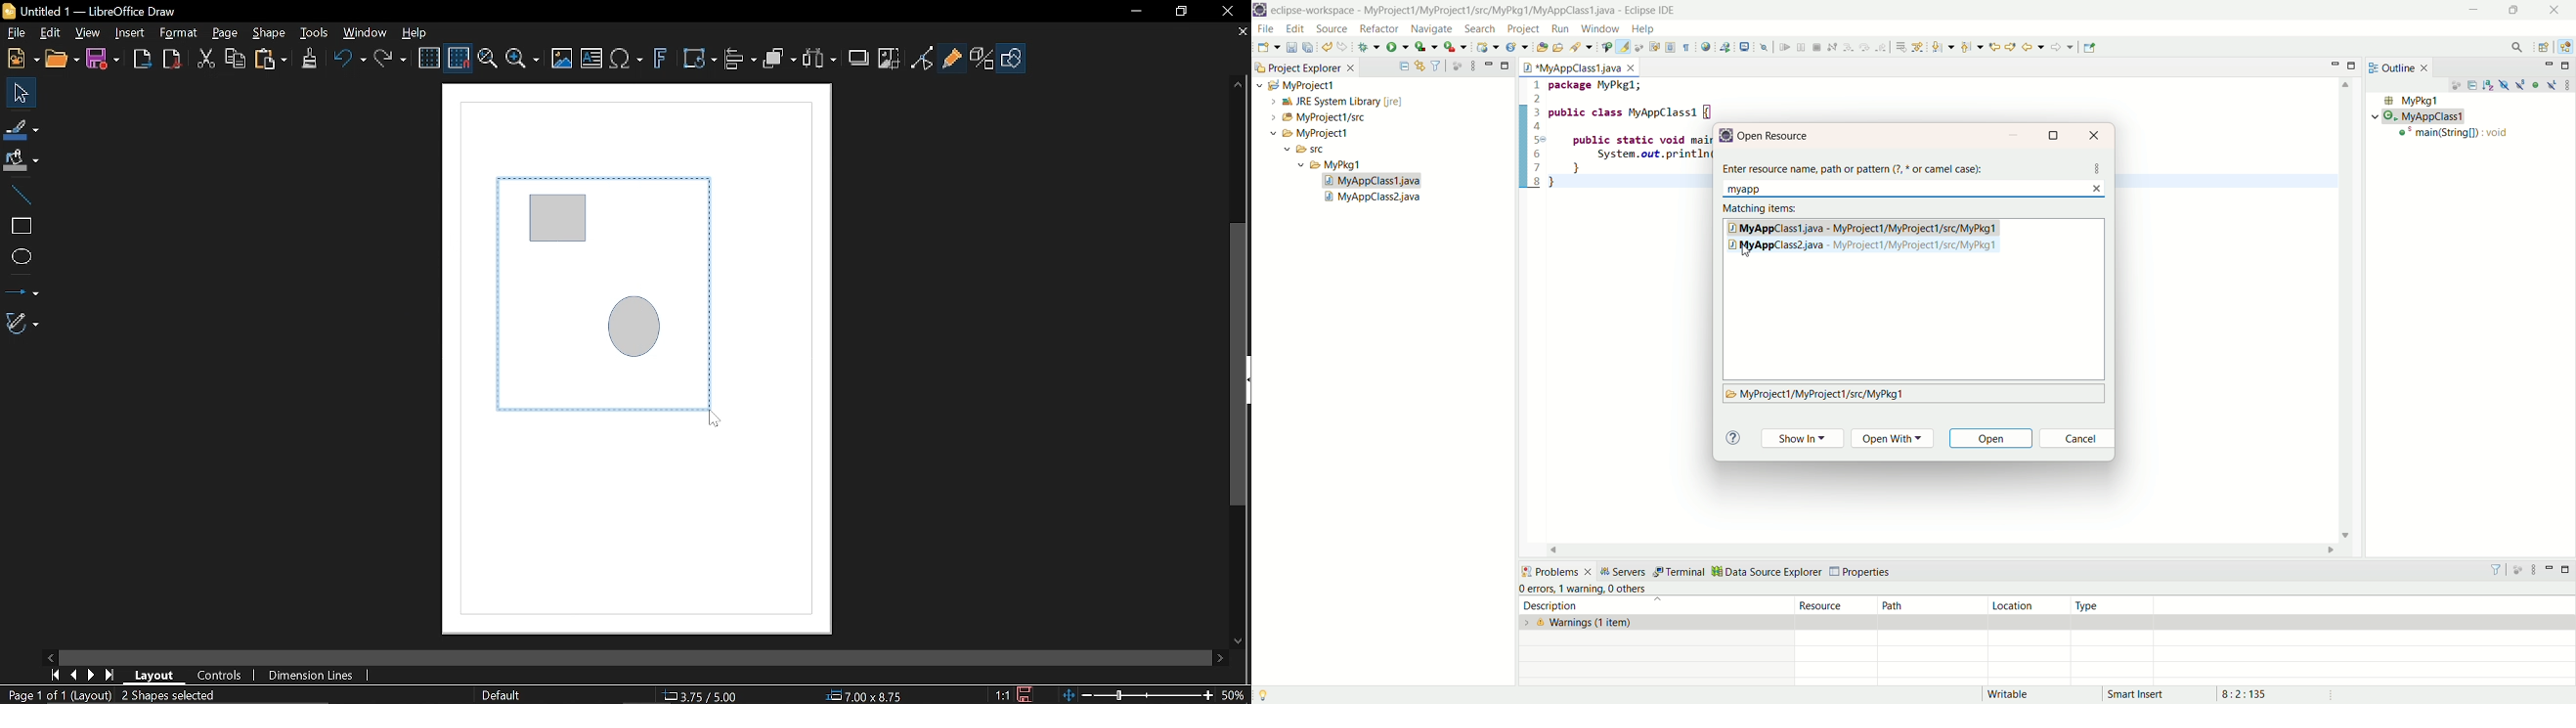 The width and height of the screenshot is (2576, 728). I want to click on Redo, so click(392, 61).